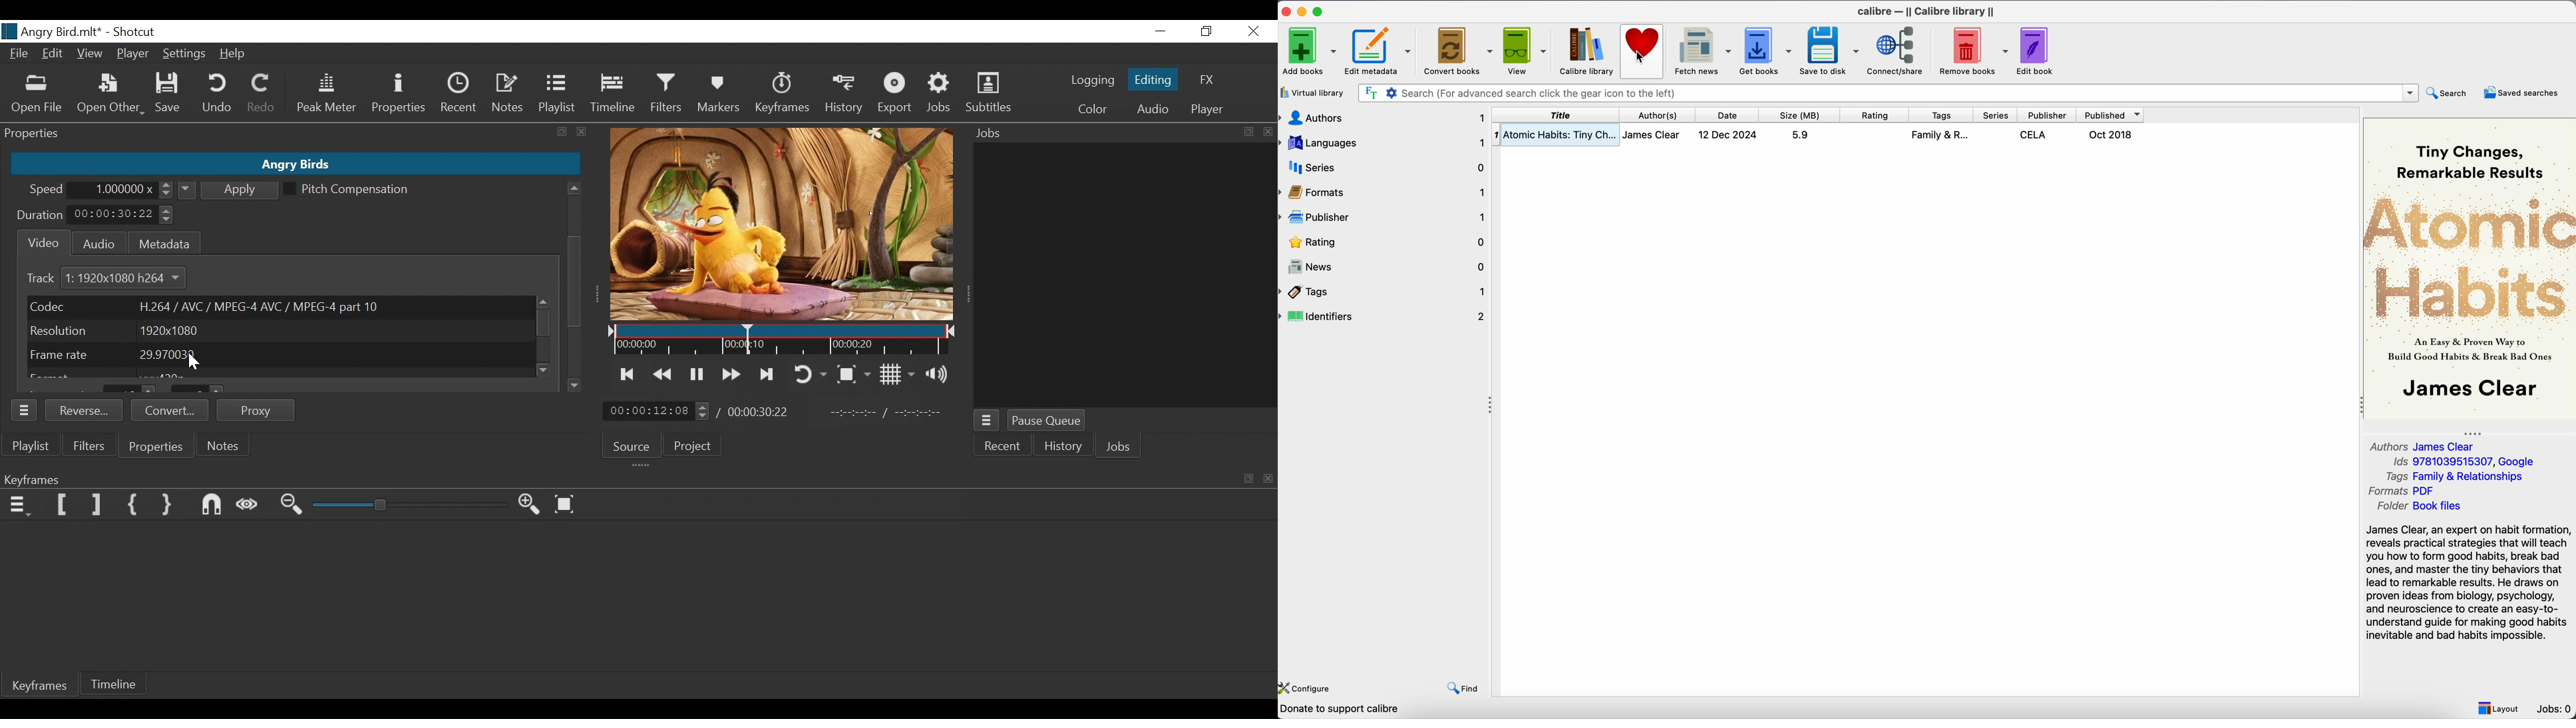 Image resolution: width=2576 pixels, height=728 pixels. What do you see at coordinates (122, 214) in the screenshot?
I see `Duration Field` at bounding box center [122, 214].